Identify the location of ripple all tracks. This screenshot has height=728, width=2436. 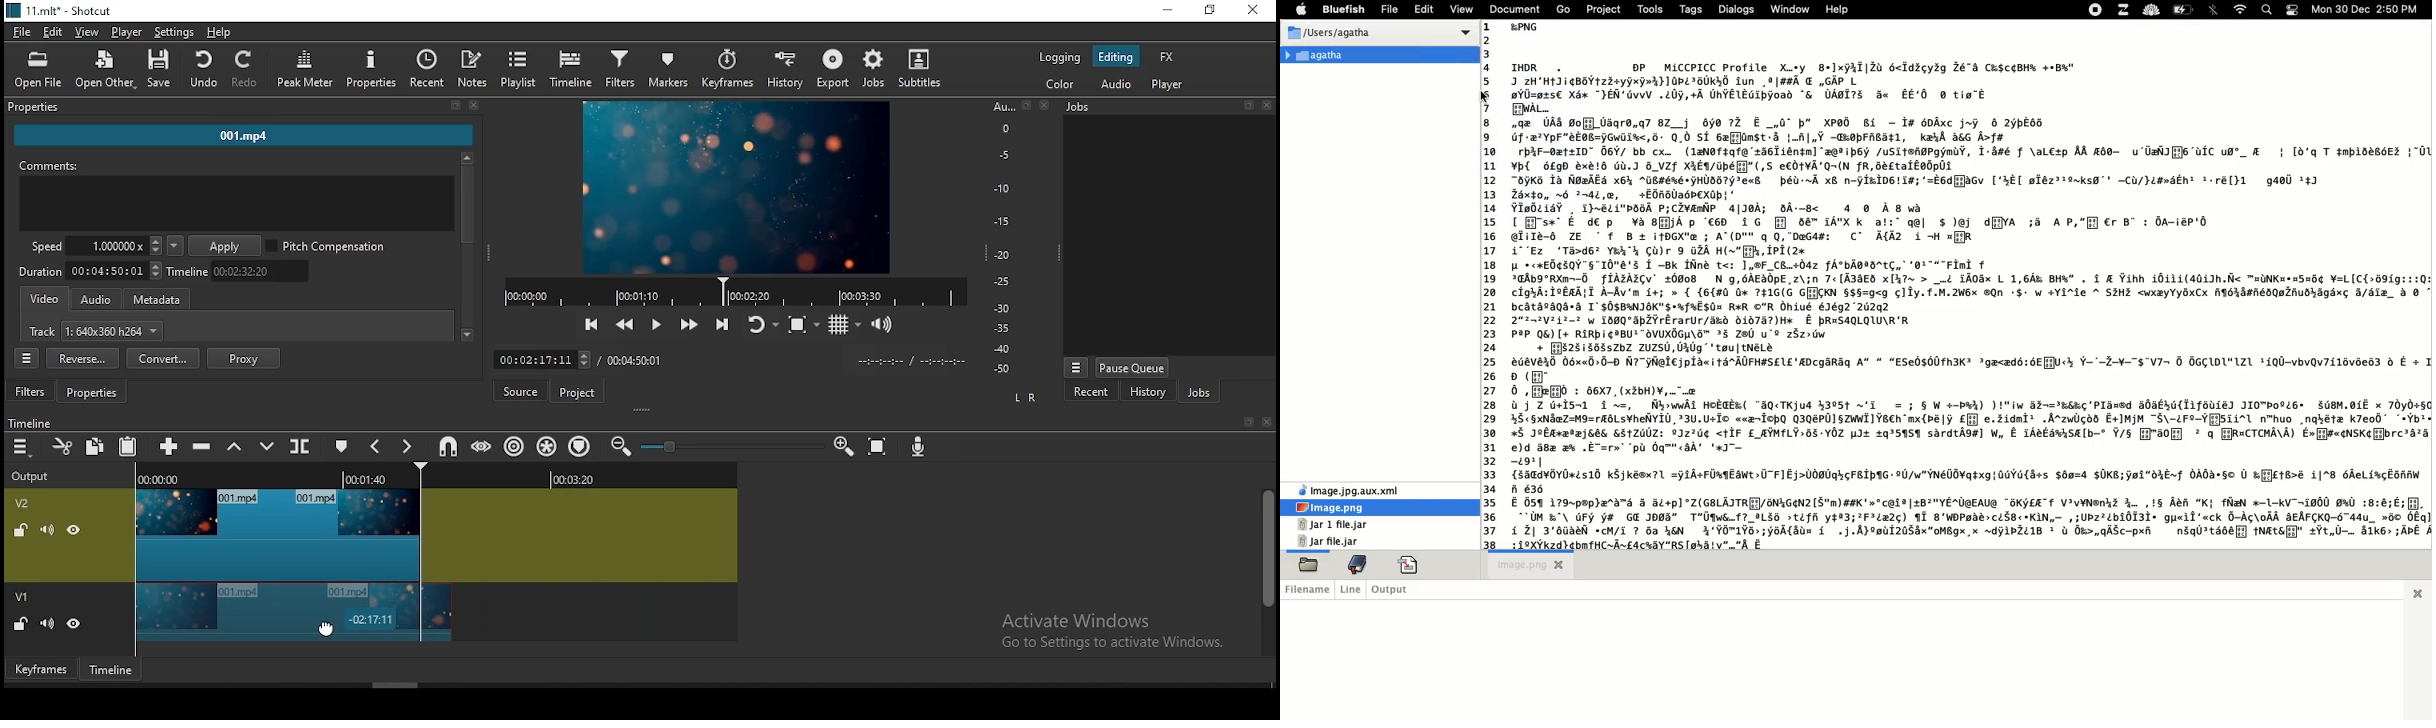
(547, 446).